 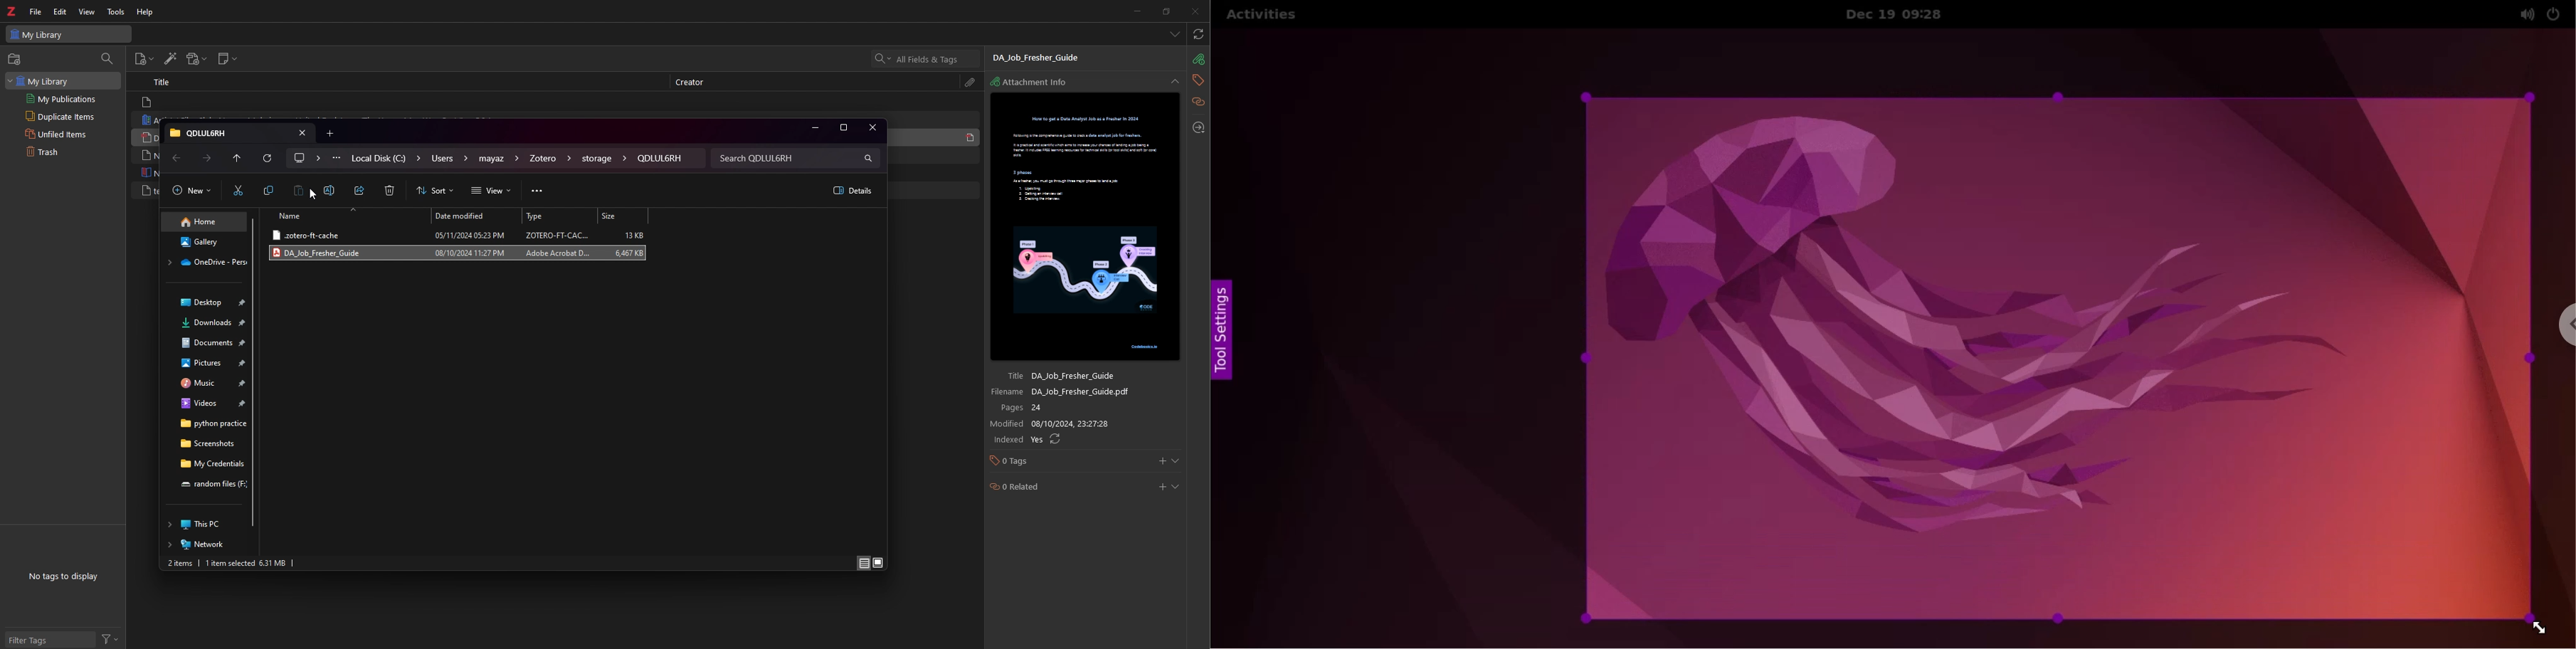 What do you see at coordinates (230, 563) in the screenshot?
I see `item selected` at bounding box center [230, 563].